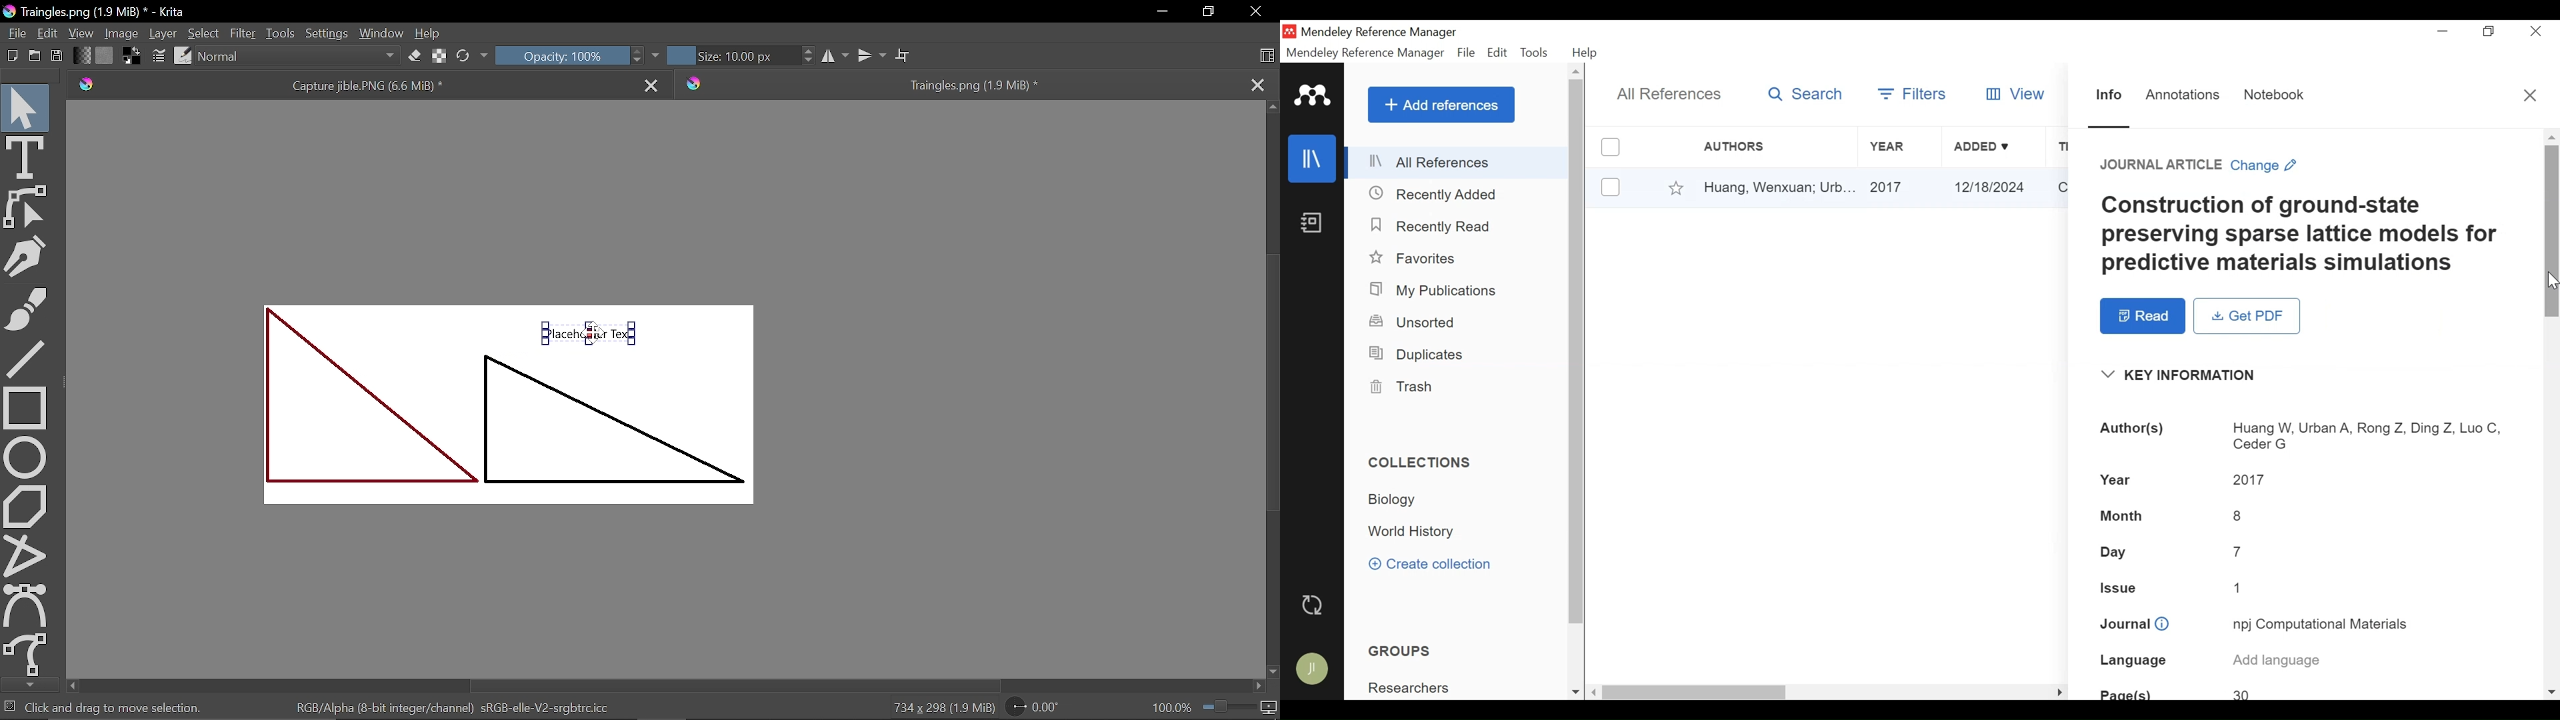 The image size is (2576, 728). I want to click on Close, so click(2529, 94).